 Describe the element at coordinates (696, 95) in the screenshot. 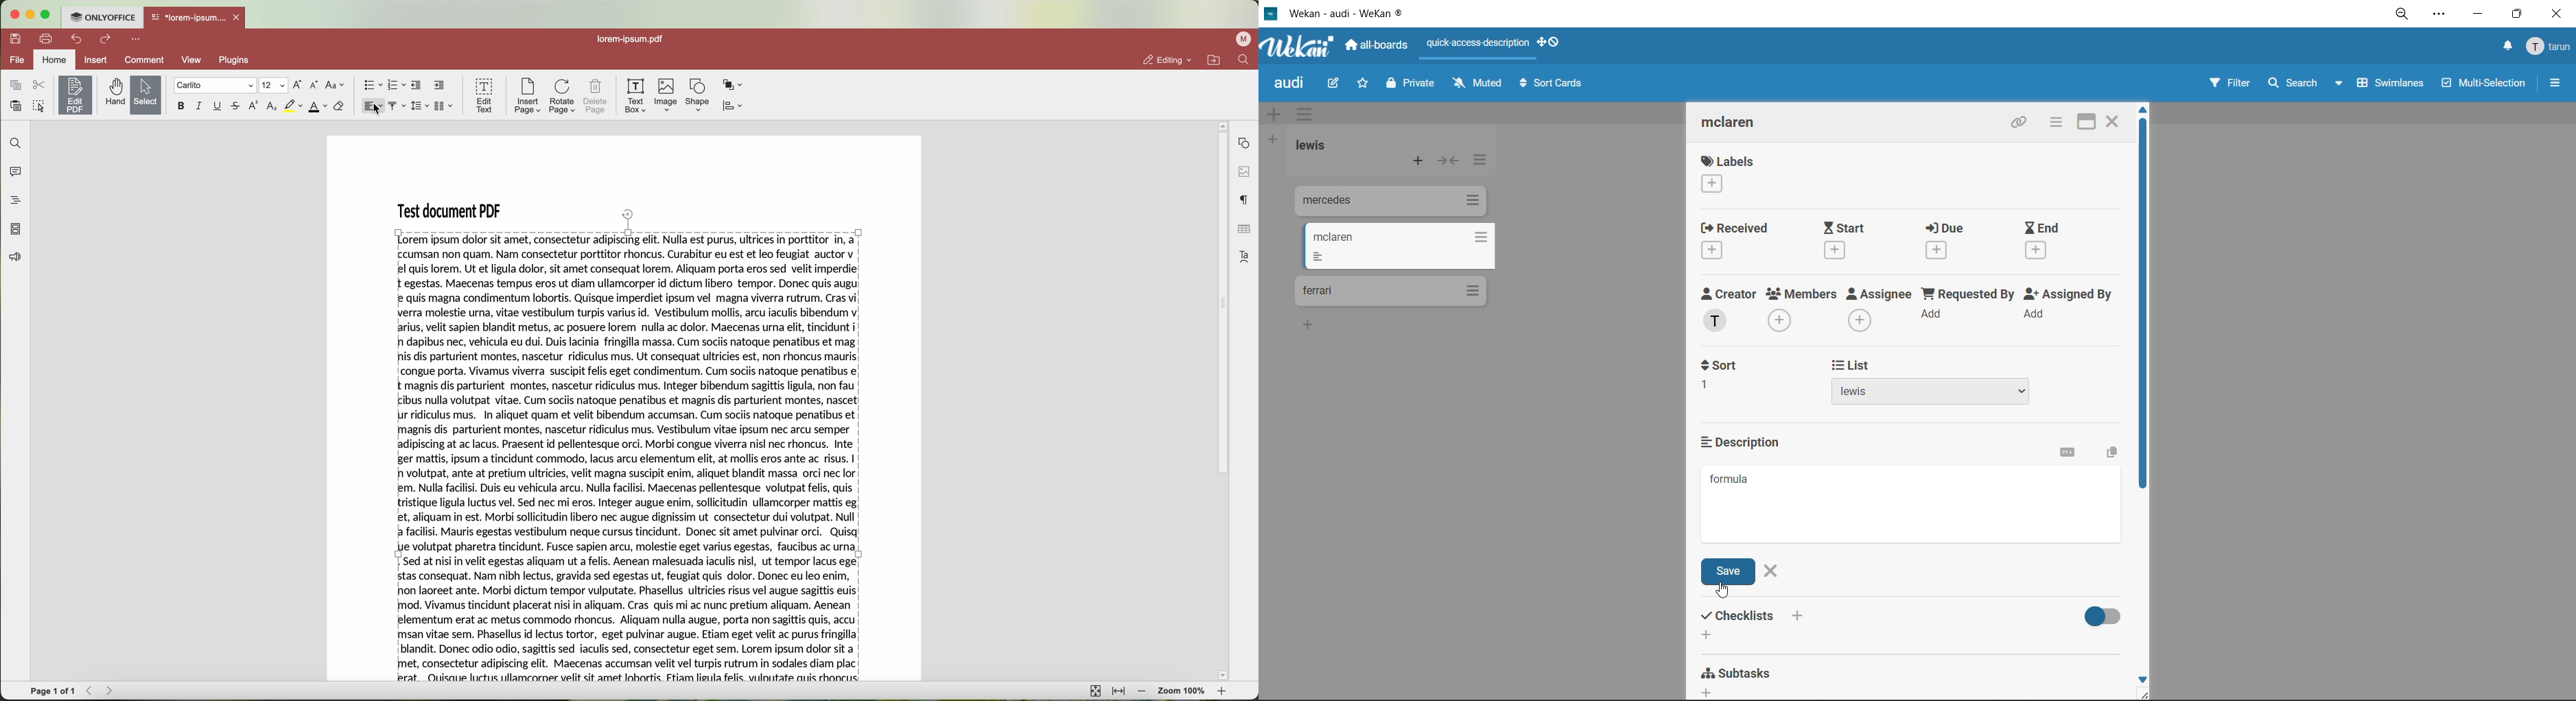

I see `shape` at that location.